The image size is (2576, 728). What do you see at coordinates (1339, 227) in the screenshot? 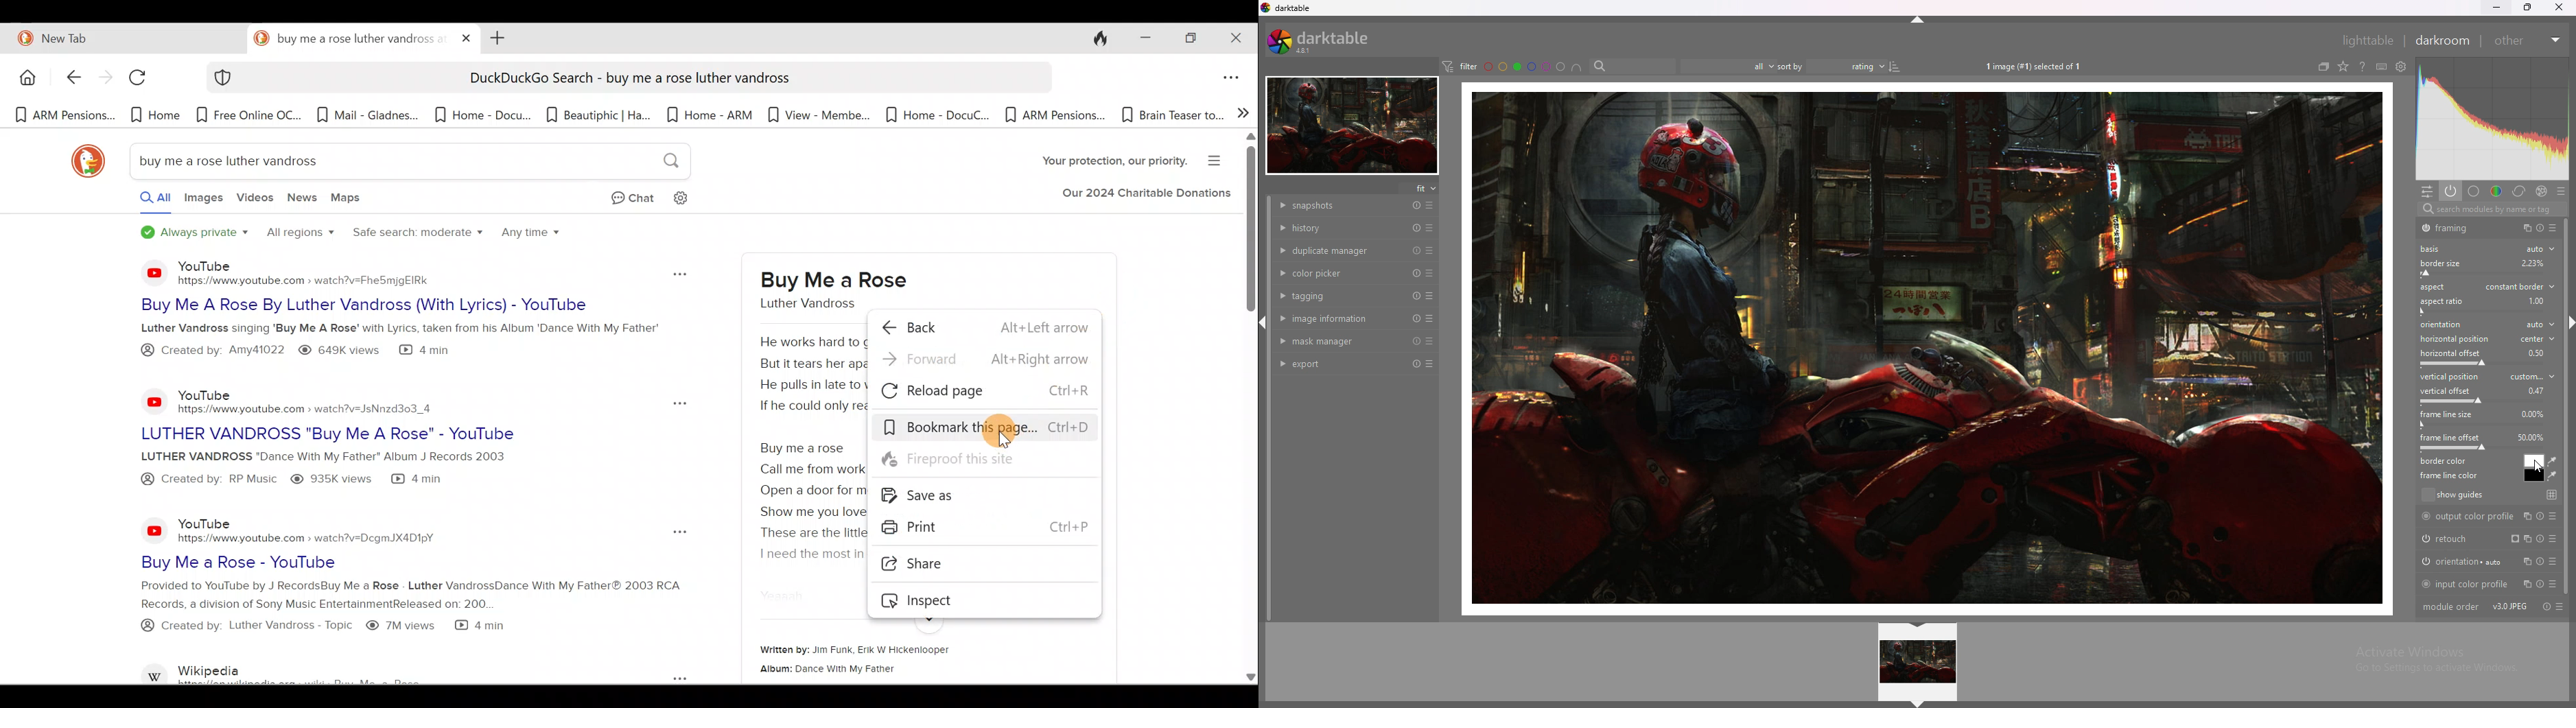
I see `history` at bounding box center [1339, 227].